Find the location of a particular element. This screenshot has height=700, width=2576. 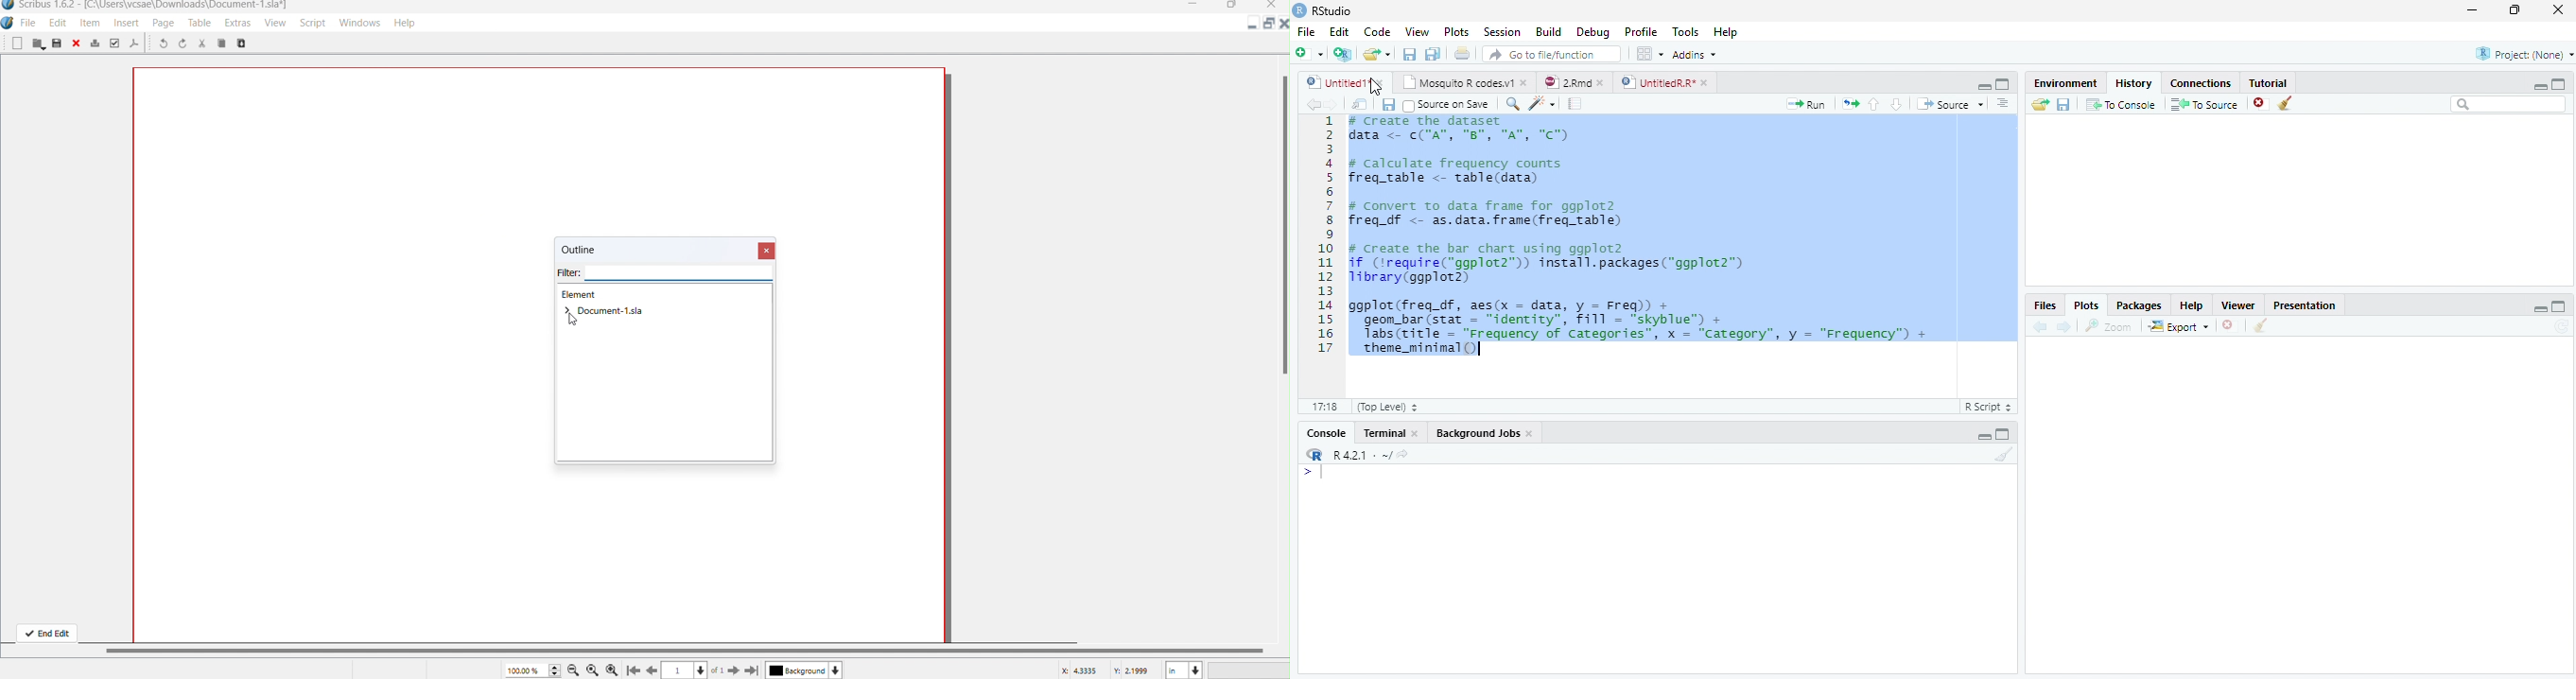

cursor is located at coordinates (577, 322).